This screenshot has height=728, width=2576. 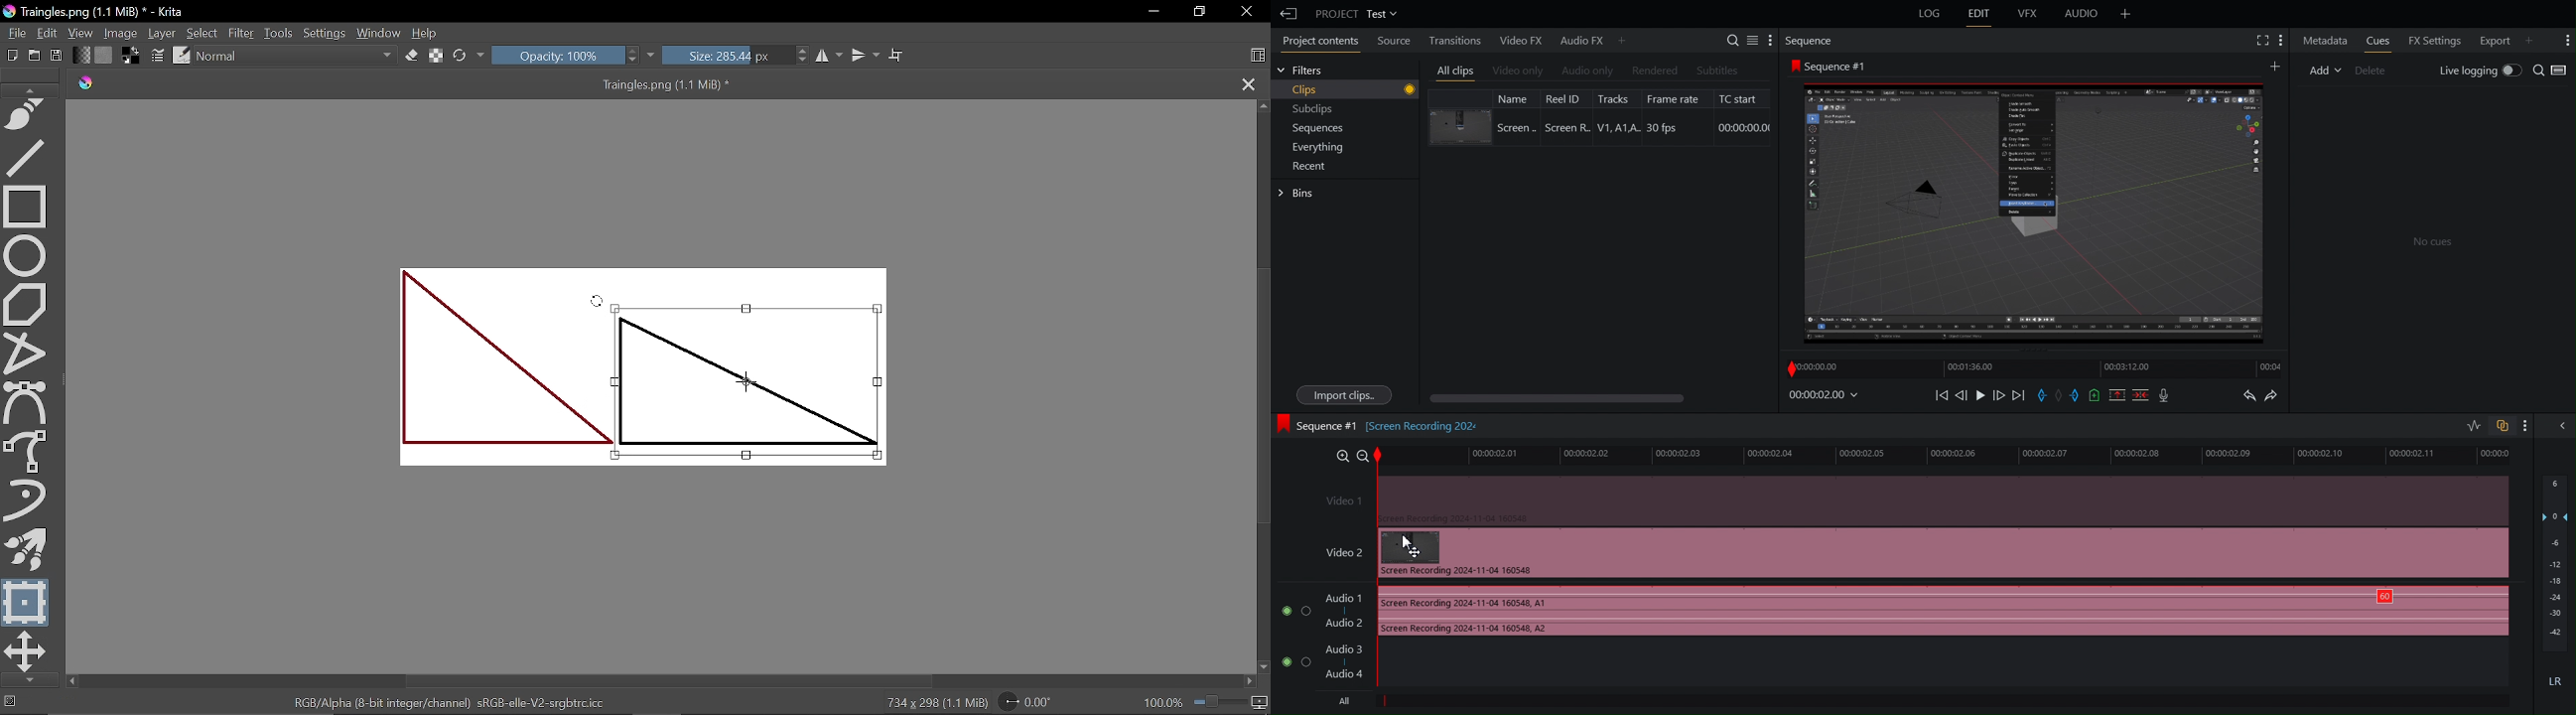 What do you see at coordinates (33, 89) in the screenshot?
I see `Move up in tools` at bounding box center [33, 89].